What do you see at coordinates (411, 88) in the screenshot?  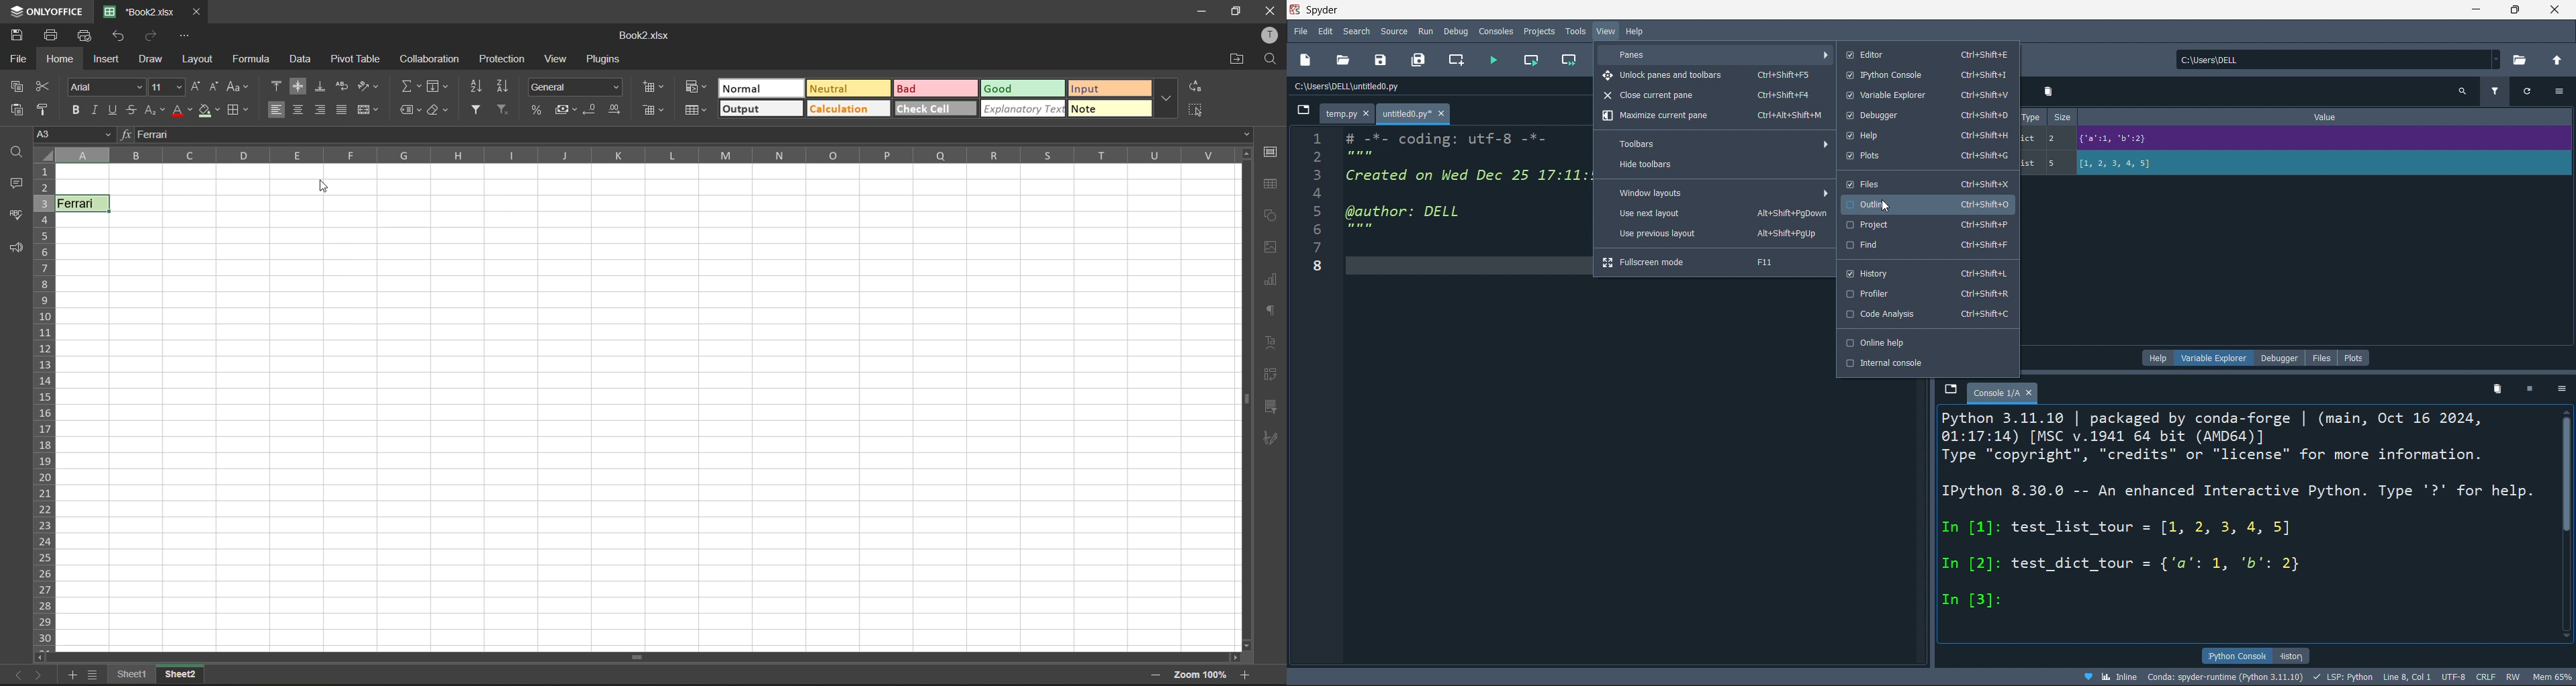 I see `summation` at bounding box center [411, 88].